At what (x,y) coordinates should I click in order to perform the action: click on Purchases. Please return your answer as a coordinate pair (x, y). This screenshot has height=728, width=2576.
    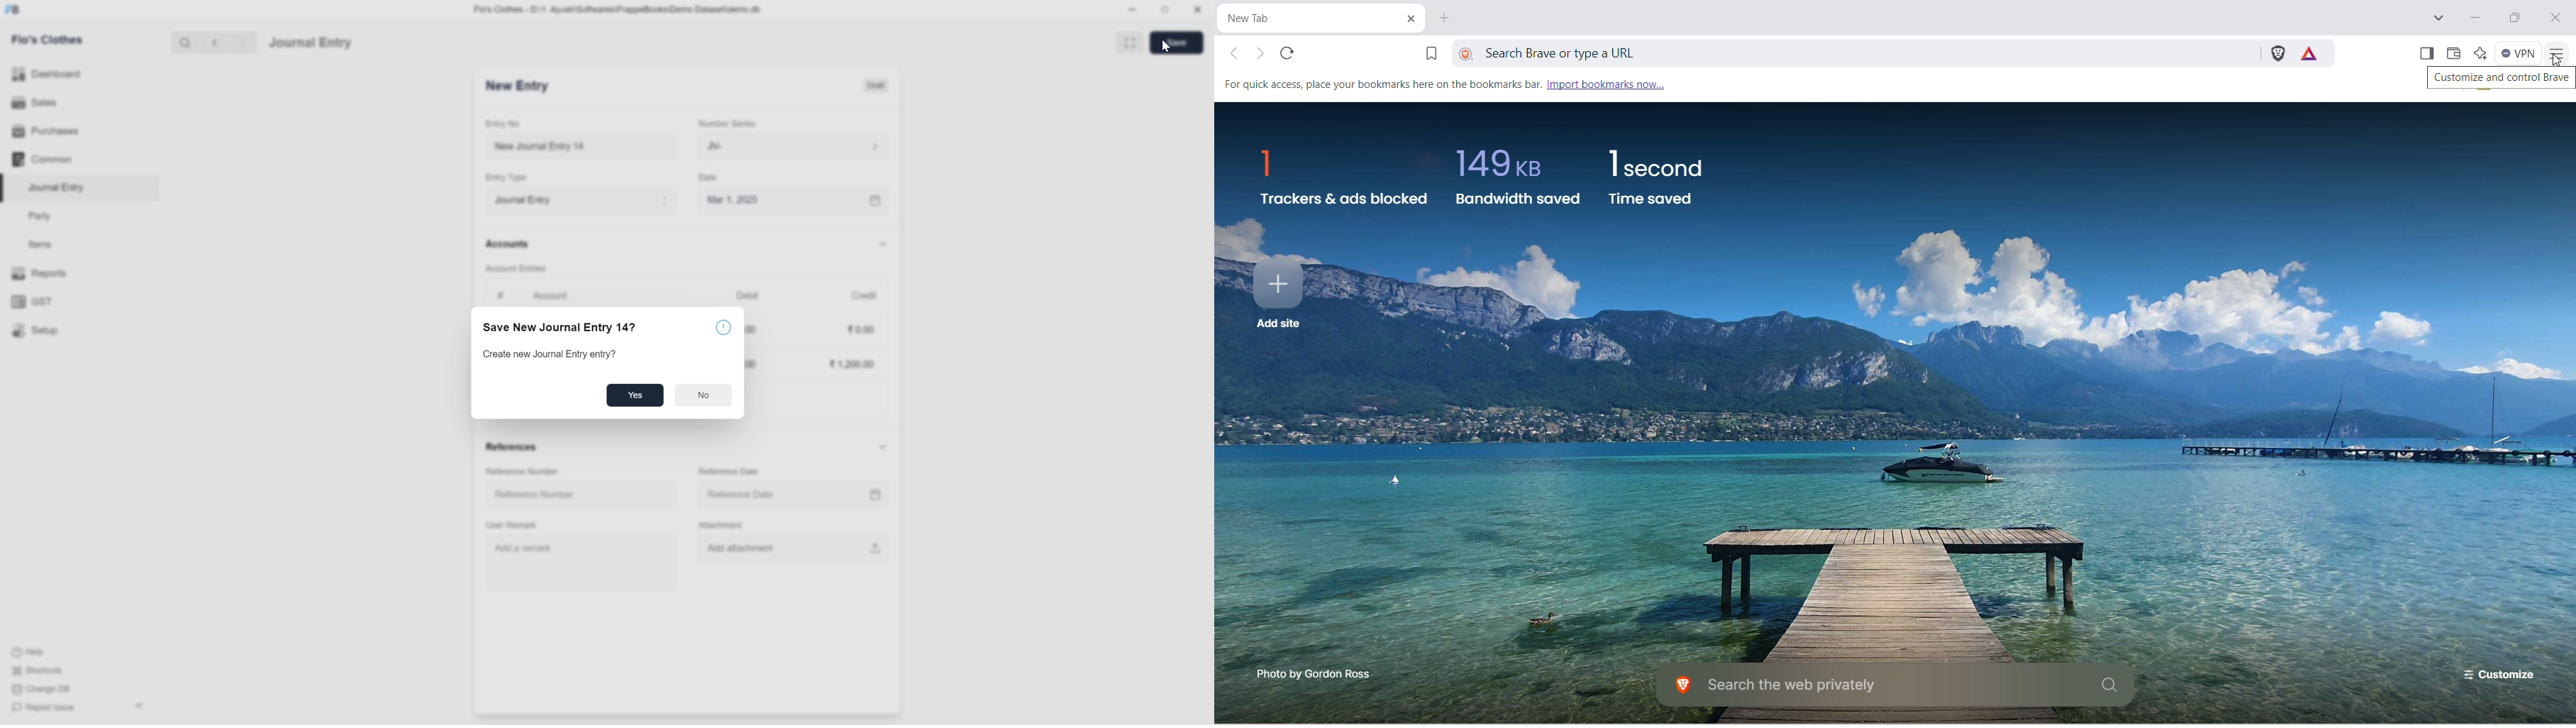
    Looking at the image, I should click on (48, 131).